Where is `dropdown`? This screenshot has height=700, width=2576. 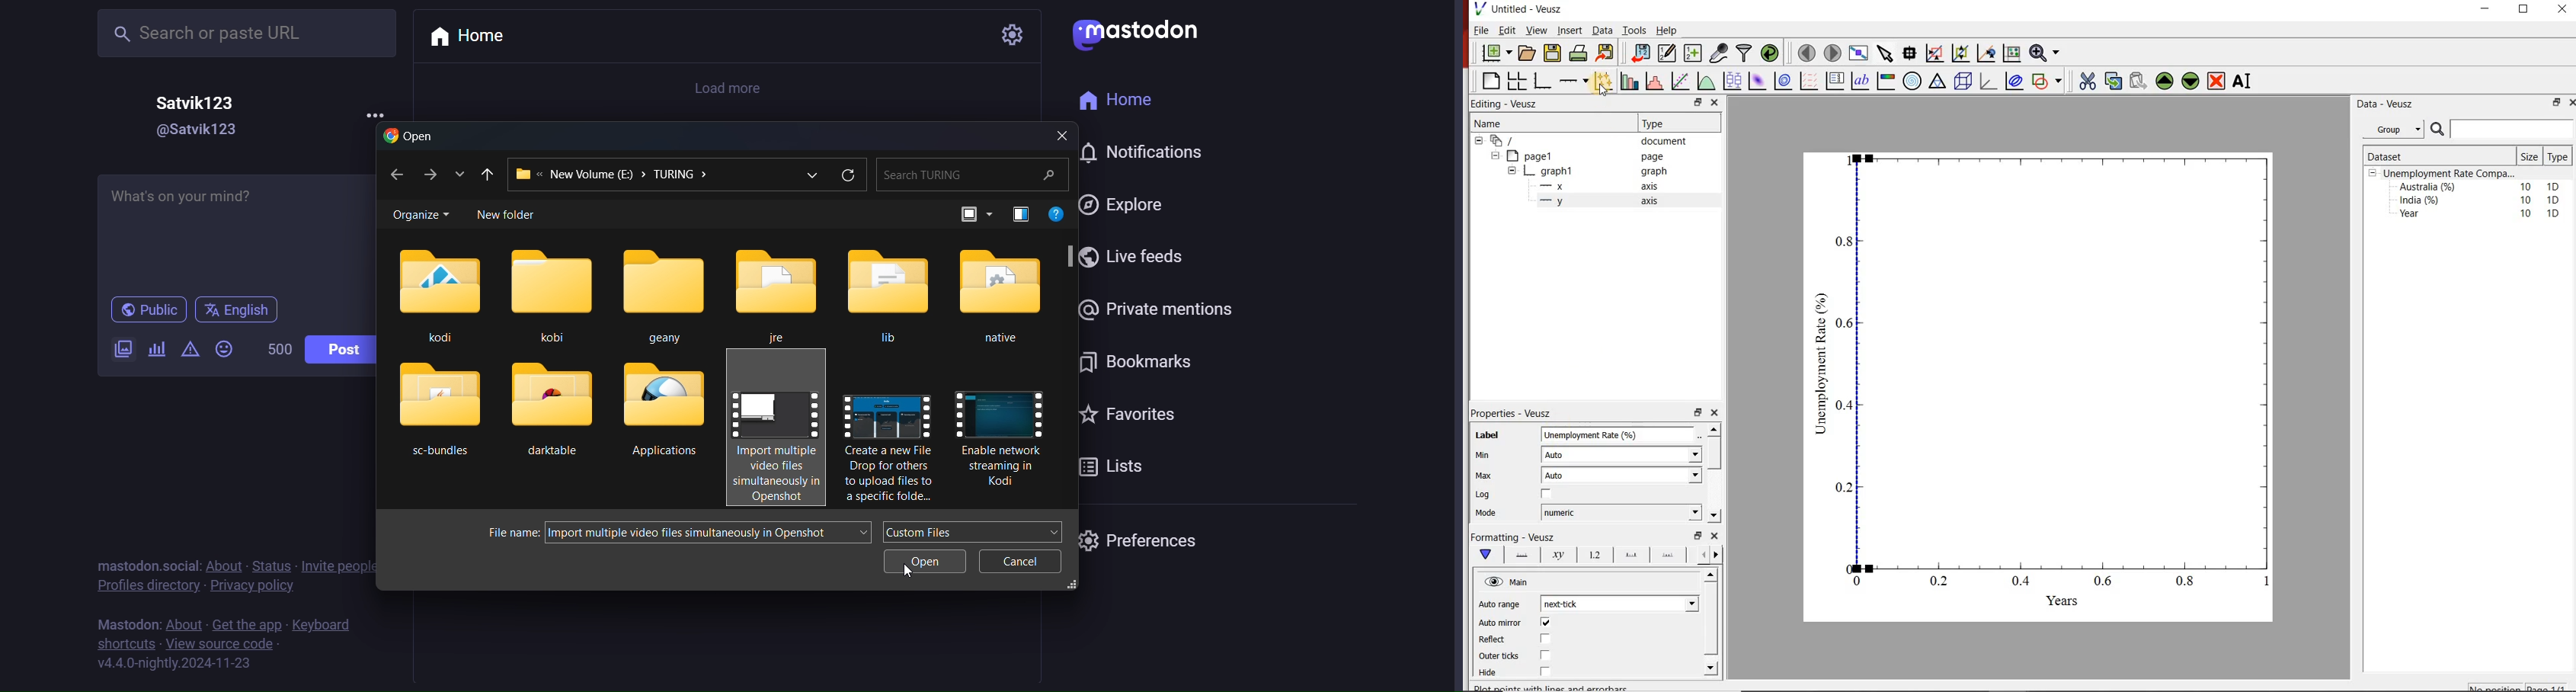
dropdown is located at coordinates (813, 178).